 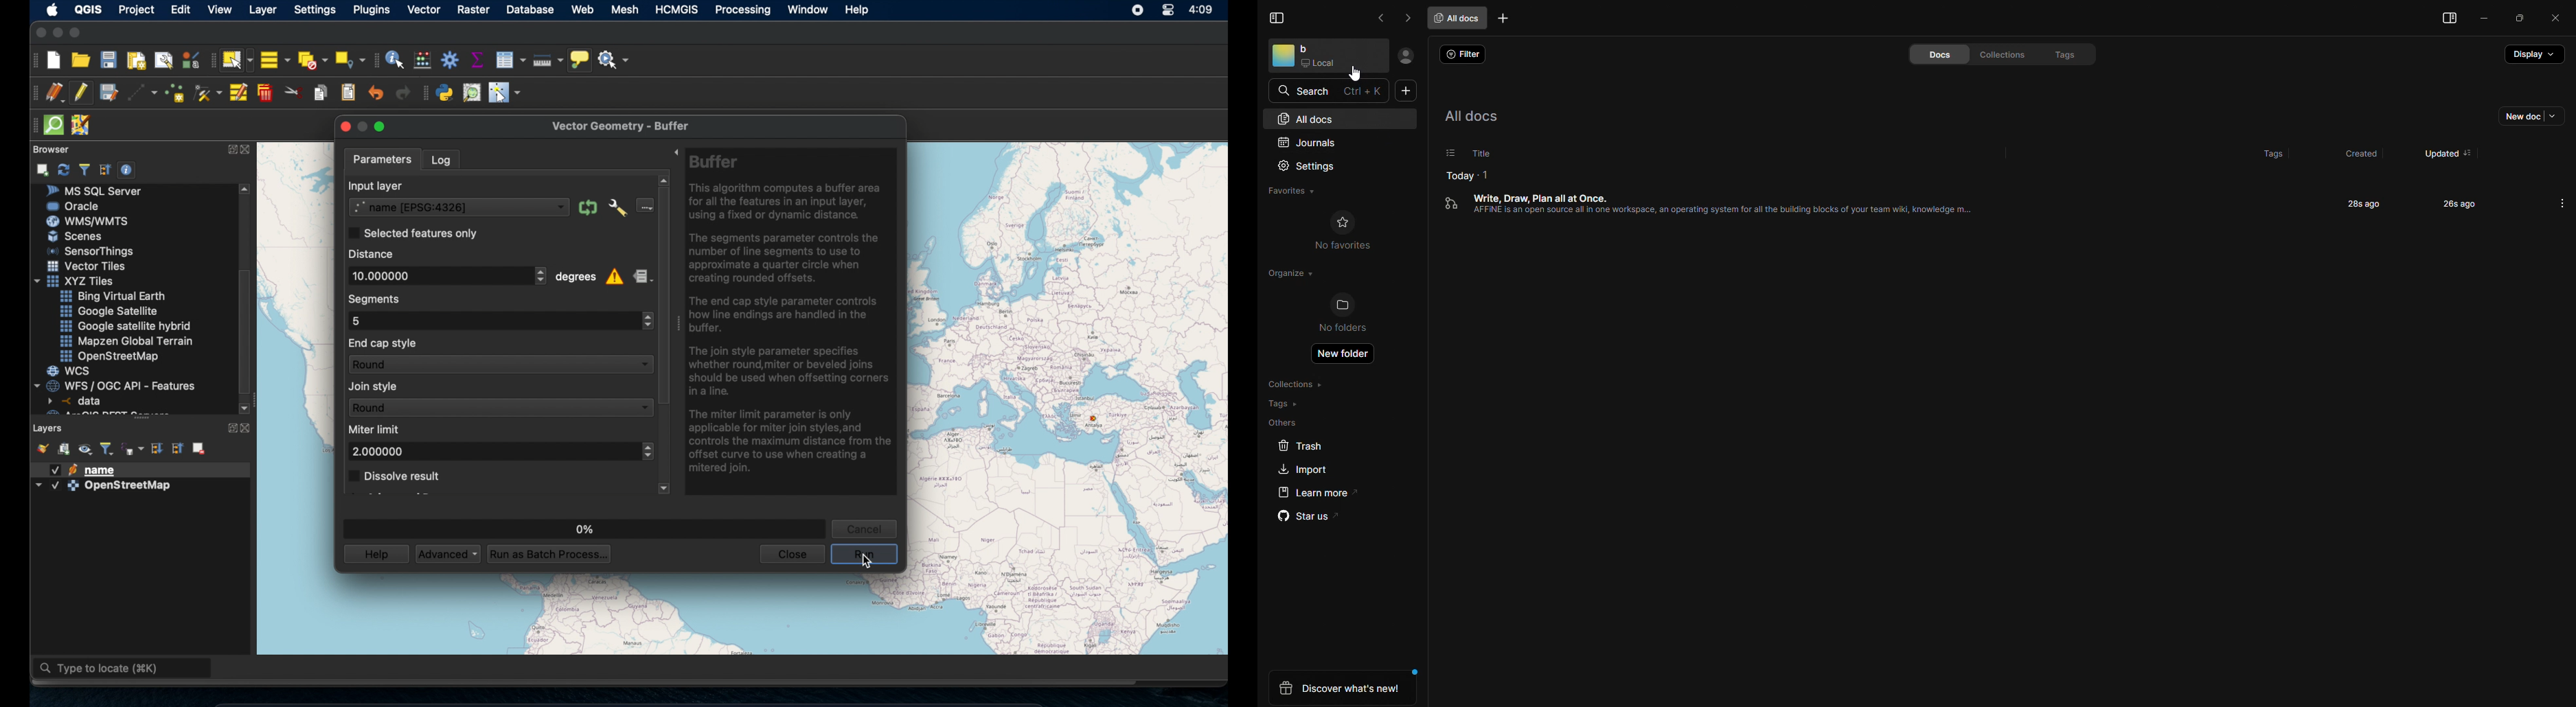 I want to click on plugins toolbar, so click(x=424, y=92).